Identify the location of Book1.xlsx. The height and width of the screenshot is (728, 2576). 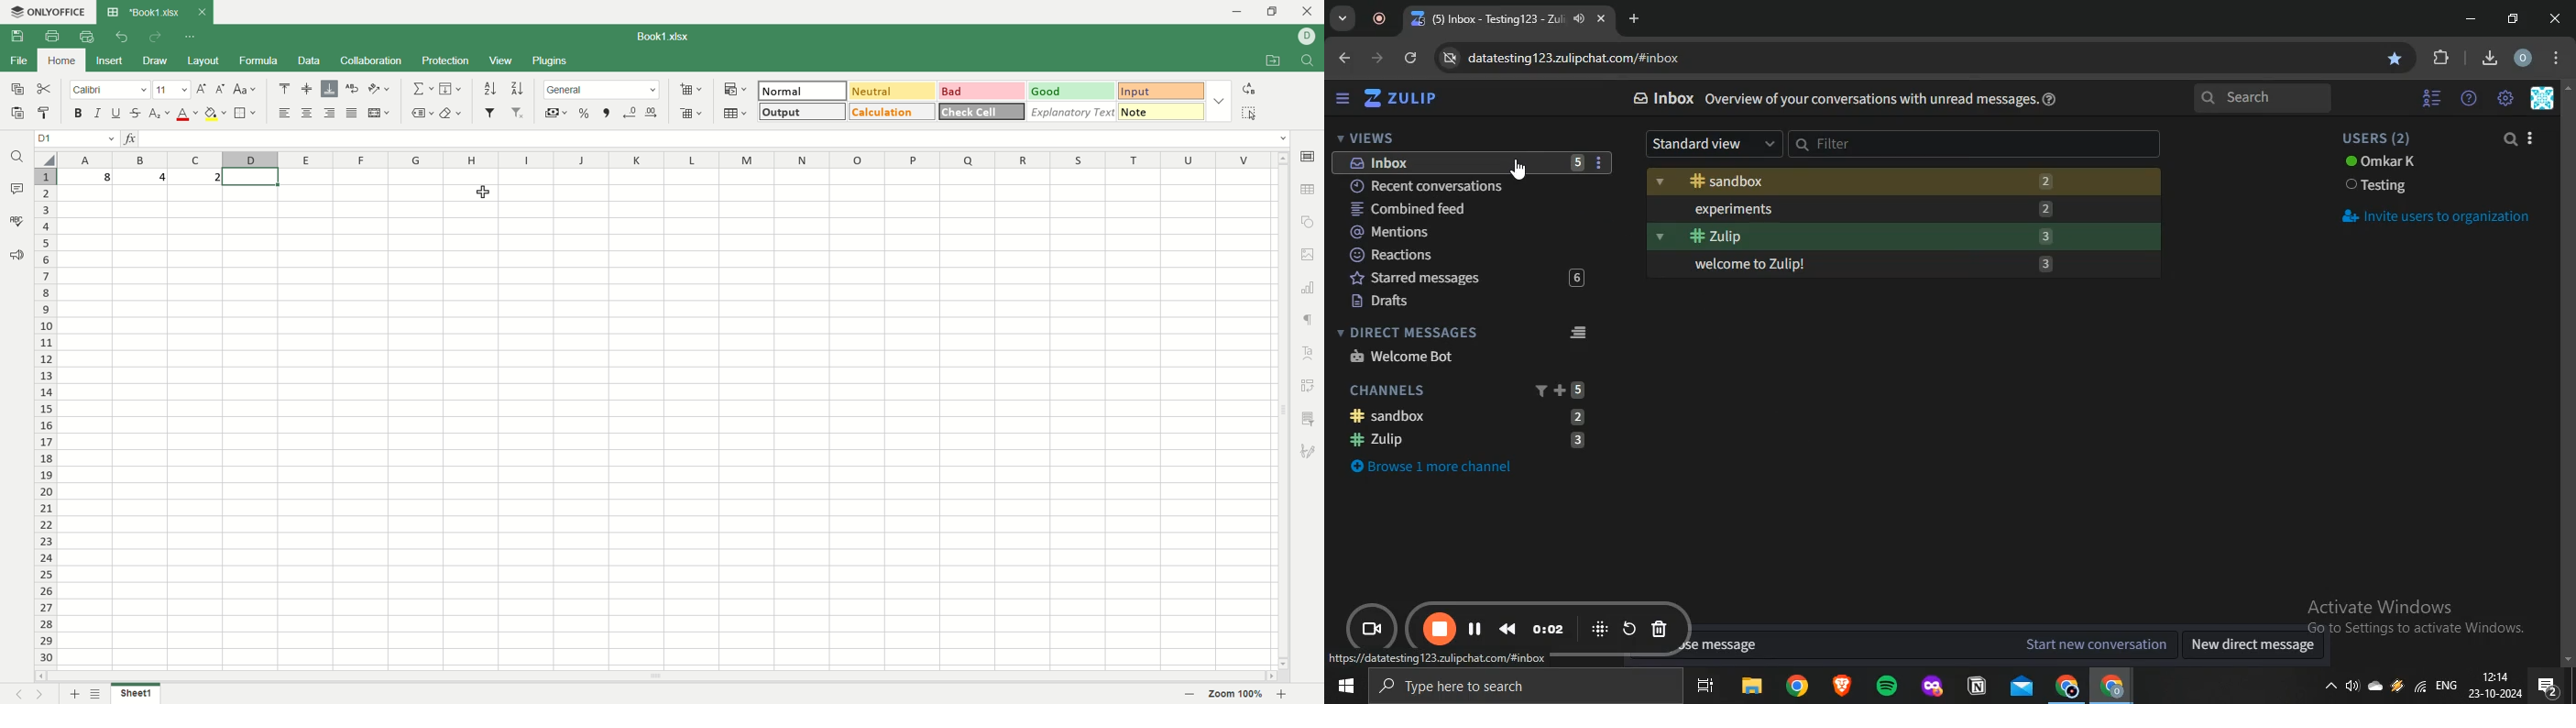
(141, 11).